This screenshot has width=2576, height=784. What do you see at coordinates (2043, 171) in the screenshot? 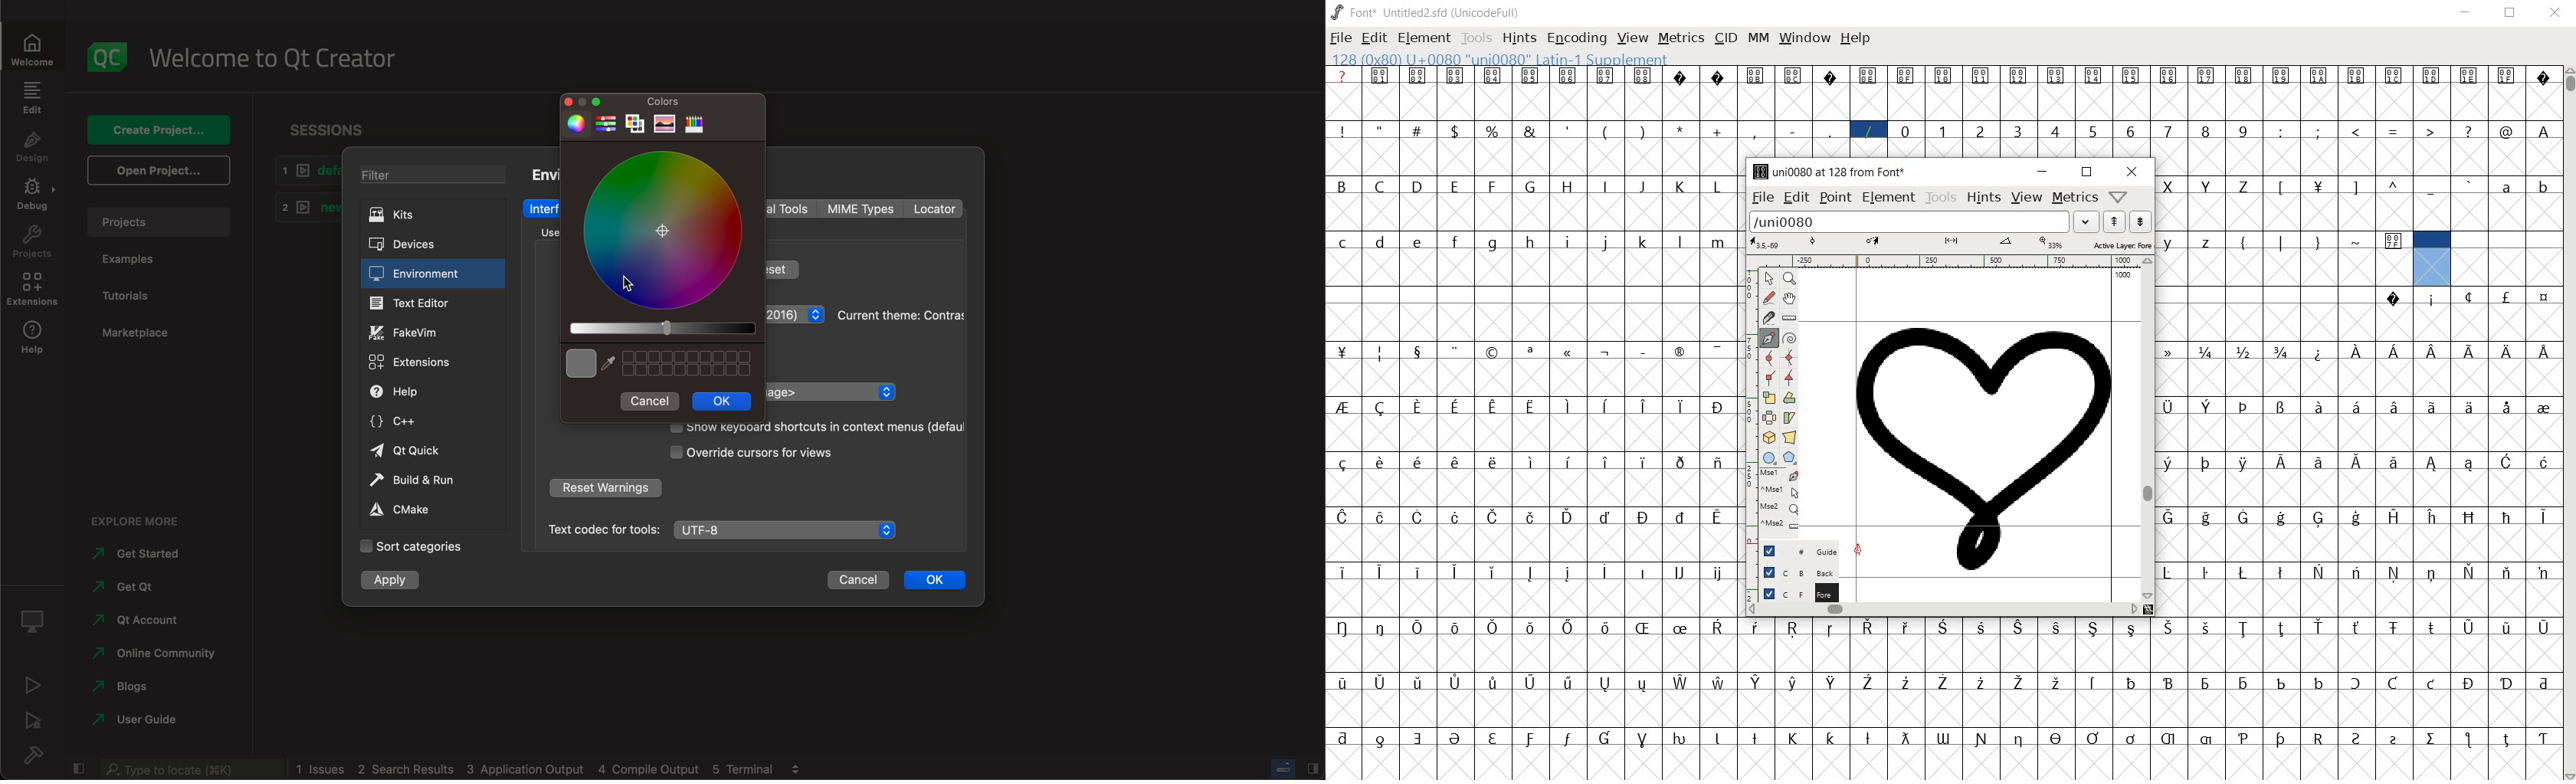
I see `minimize` at bounding box center [2043, 171].